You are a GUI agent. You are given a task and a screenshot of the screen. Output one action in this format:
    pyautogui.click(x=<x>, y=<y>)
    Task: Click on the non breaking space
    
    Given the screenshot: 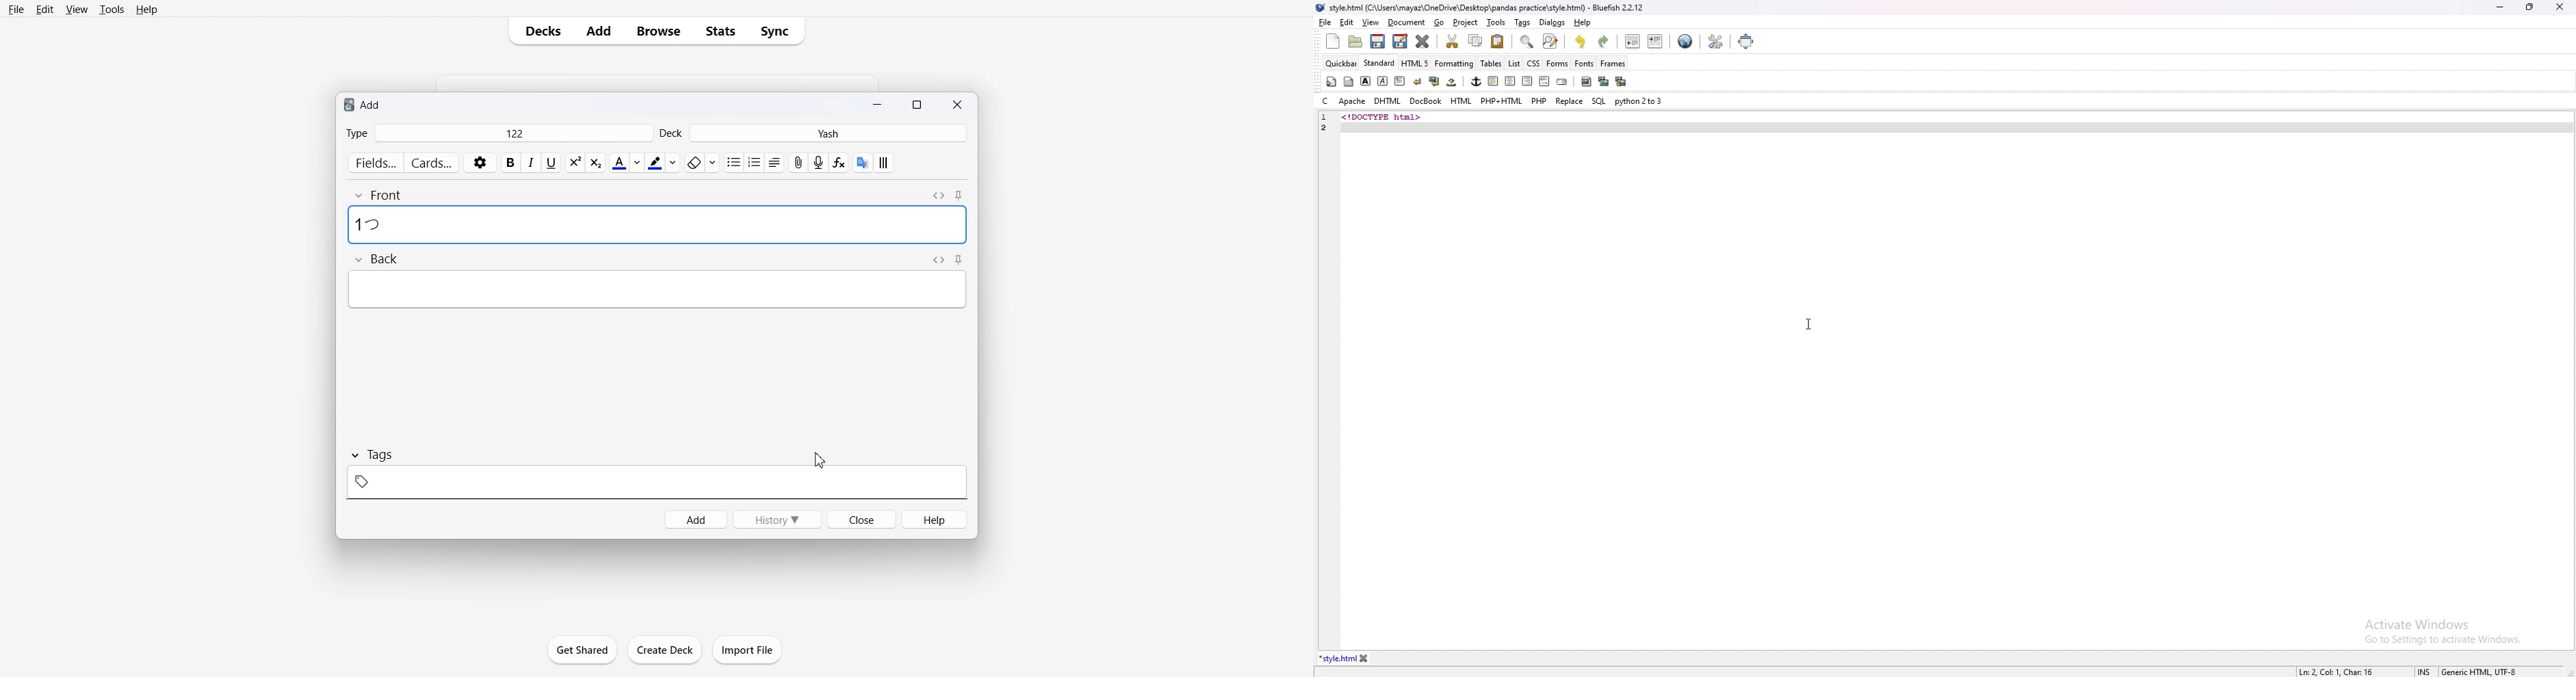 What is the action you would take?
    pyautogui.click(x=1452, y=82)
    